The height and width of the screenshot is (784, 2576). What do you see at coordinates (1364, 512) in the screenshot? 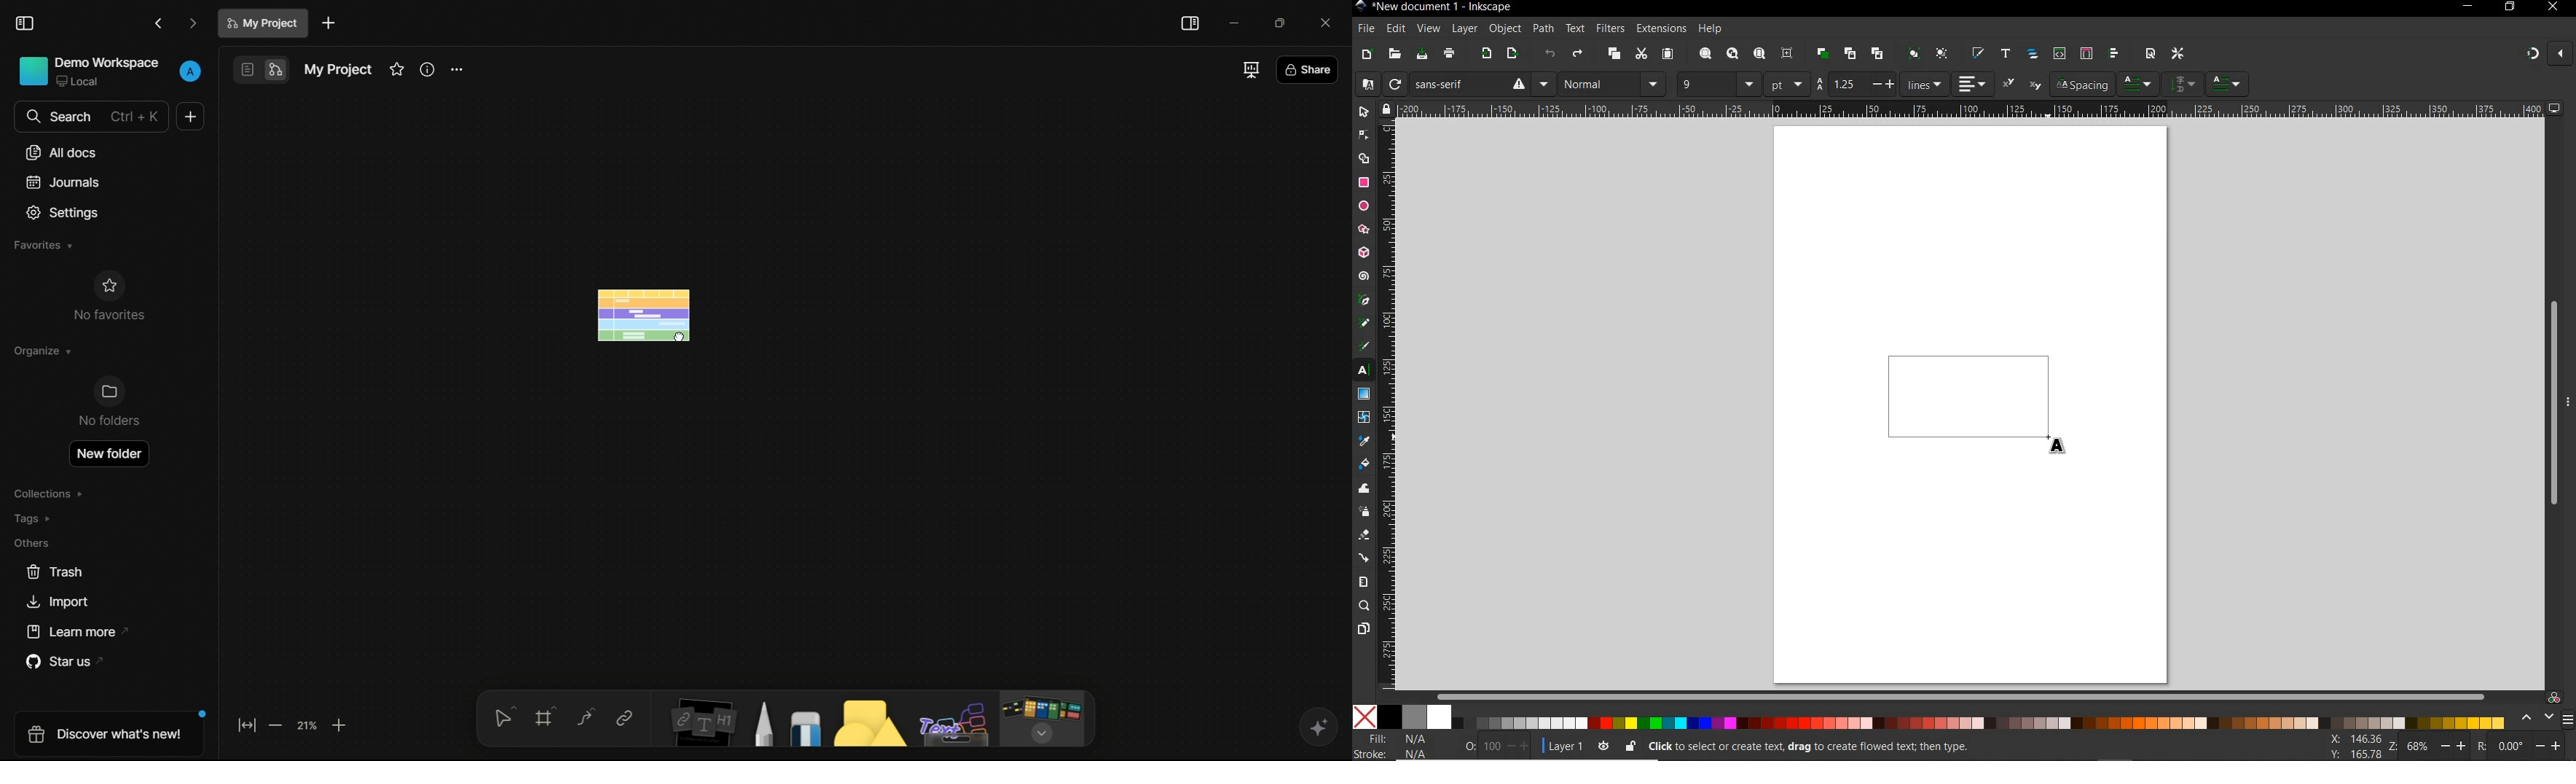
I see `spray tool` at bounding box center [1364, 512].